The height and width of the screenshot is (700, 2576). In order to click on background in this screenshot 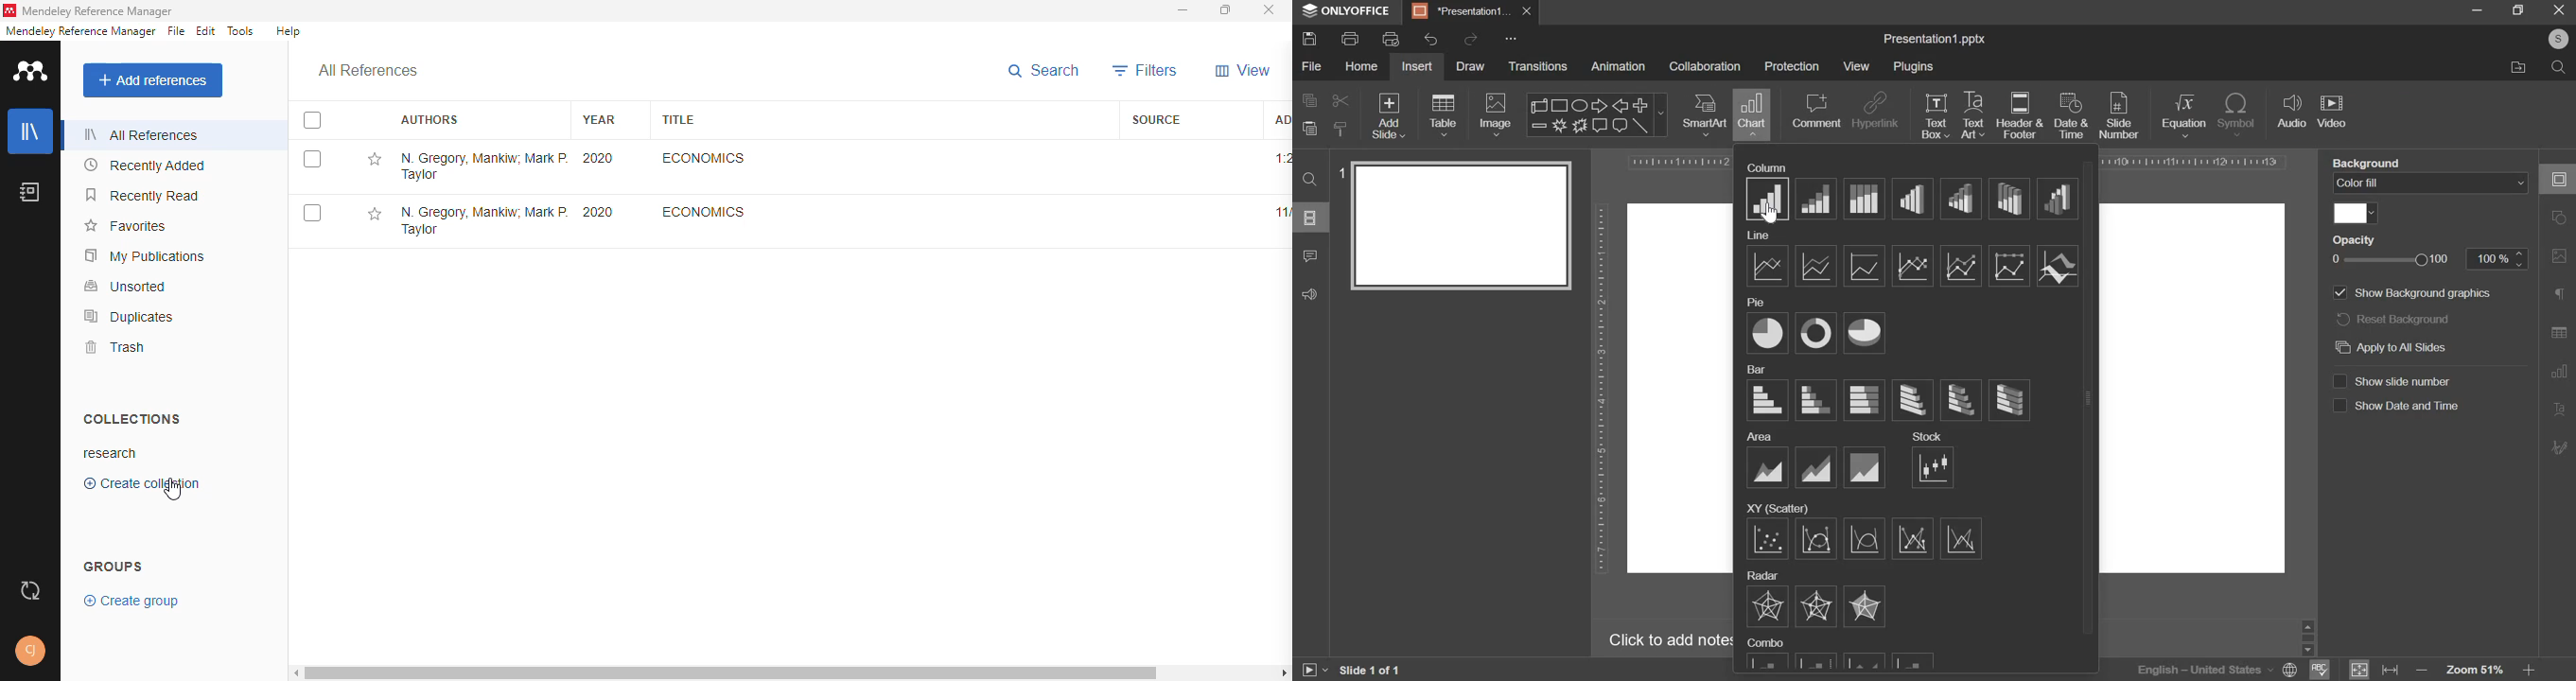, I will do `click(2371, 162)`.